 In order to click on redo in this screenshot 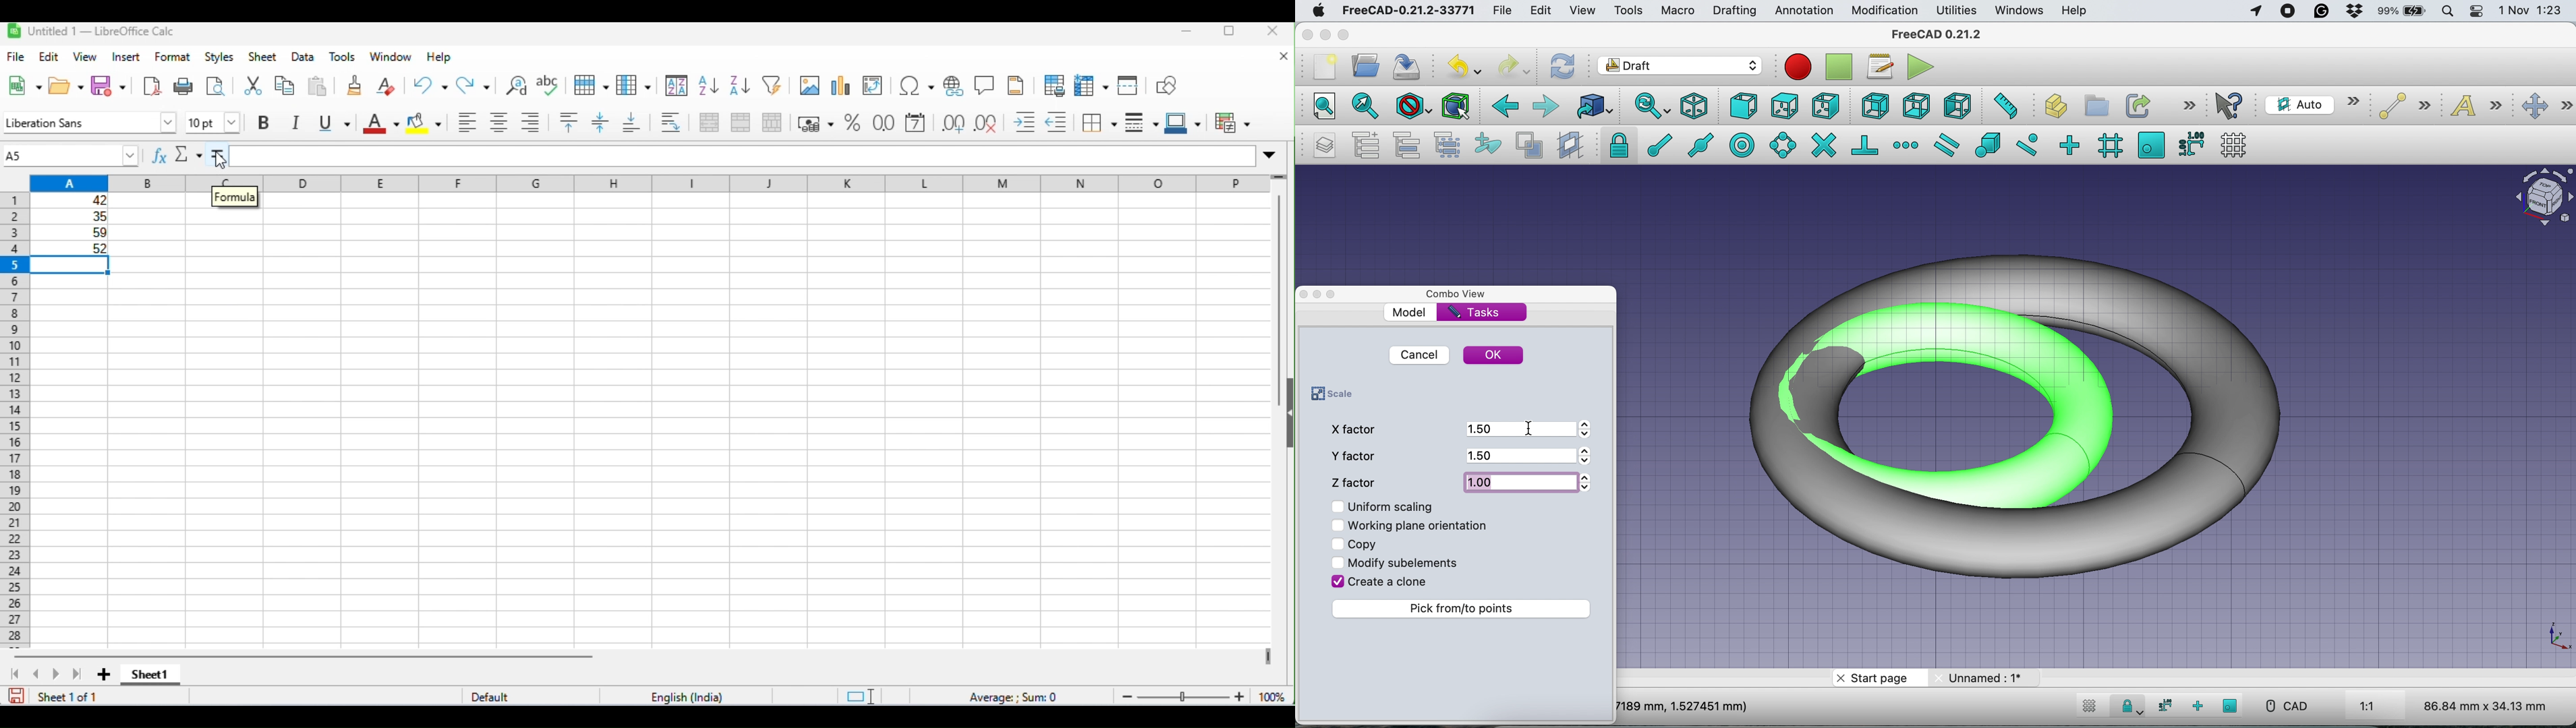, I will do `click(473, 86)`.